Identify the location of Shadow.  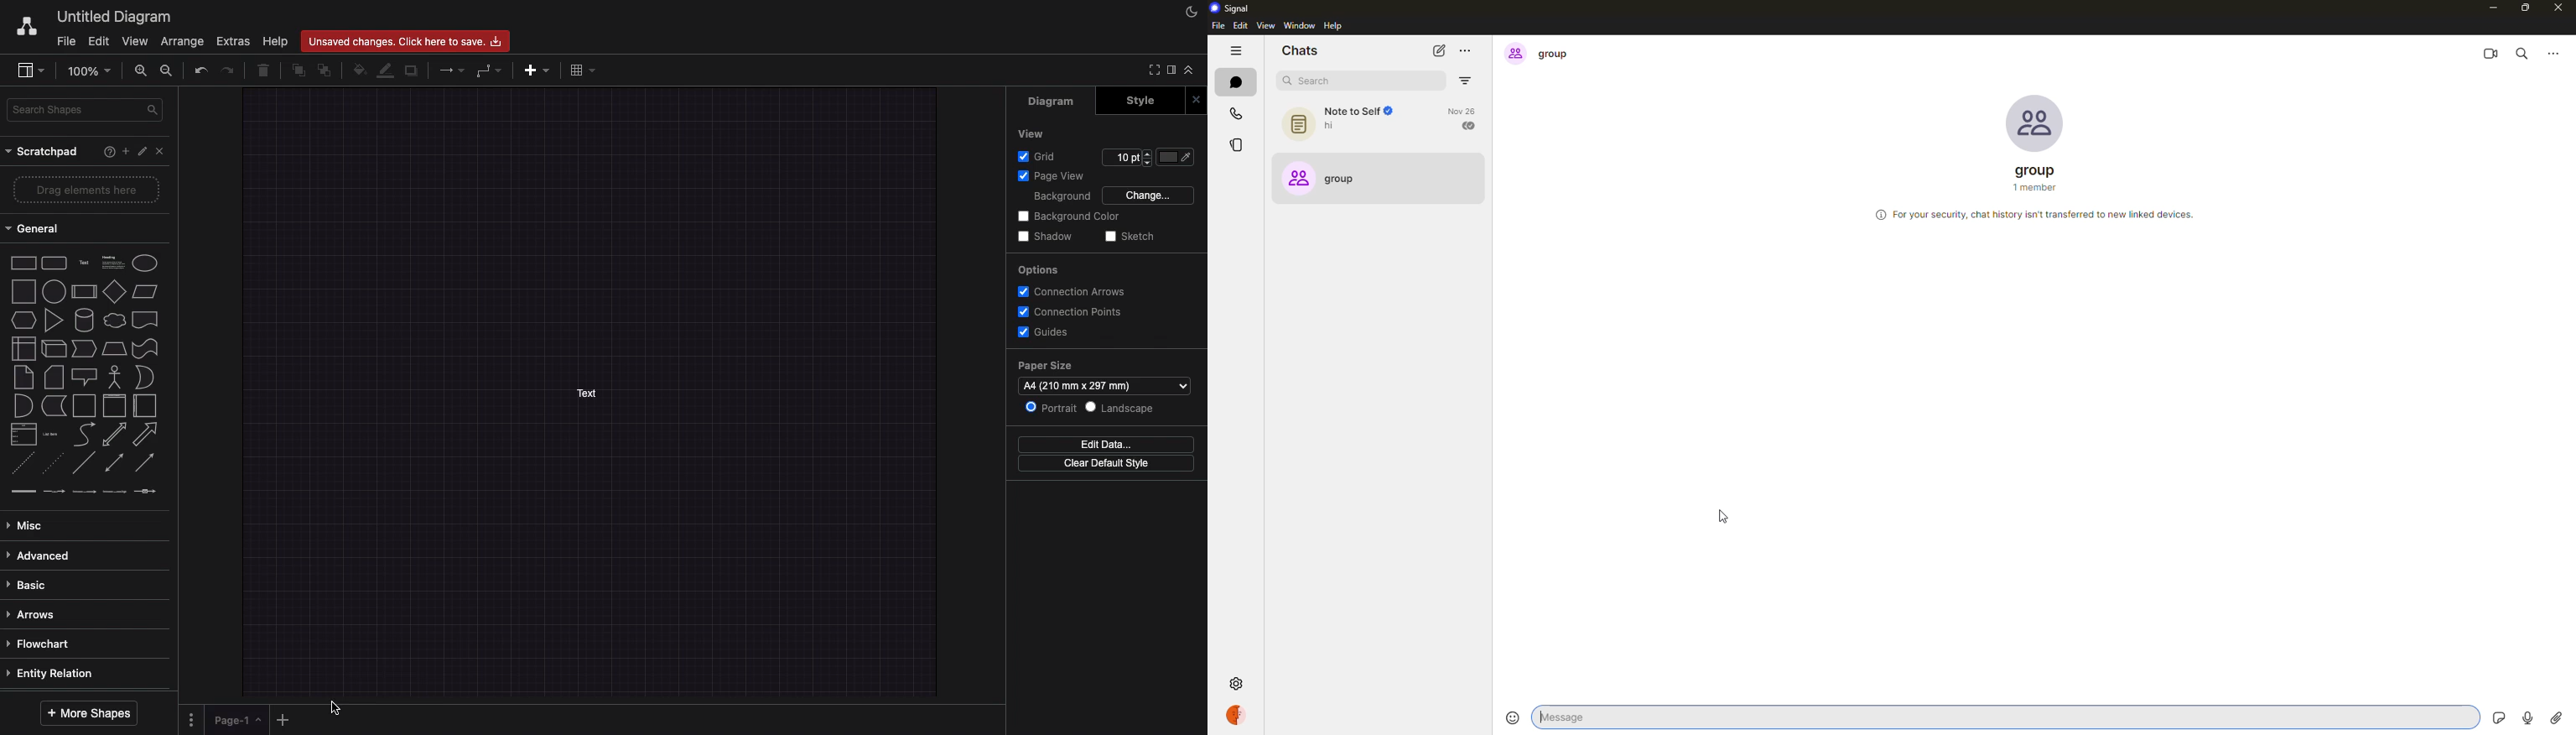
(1046, 237).